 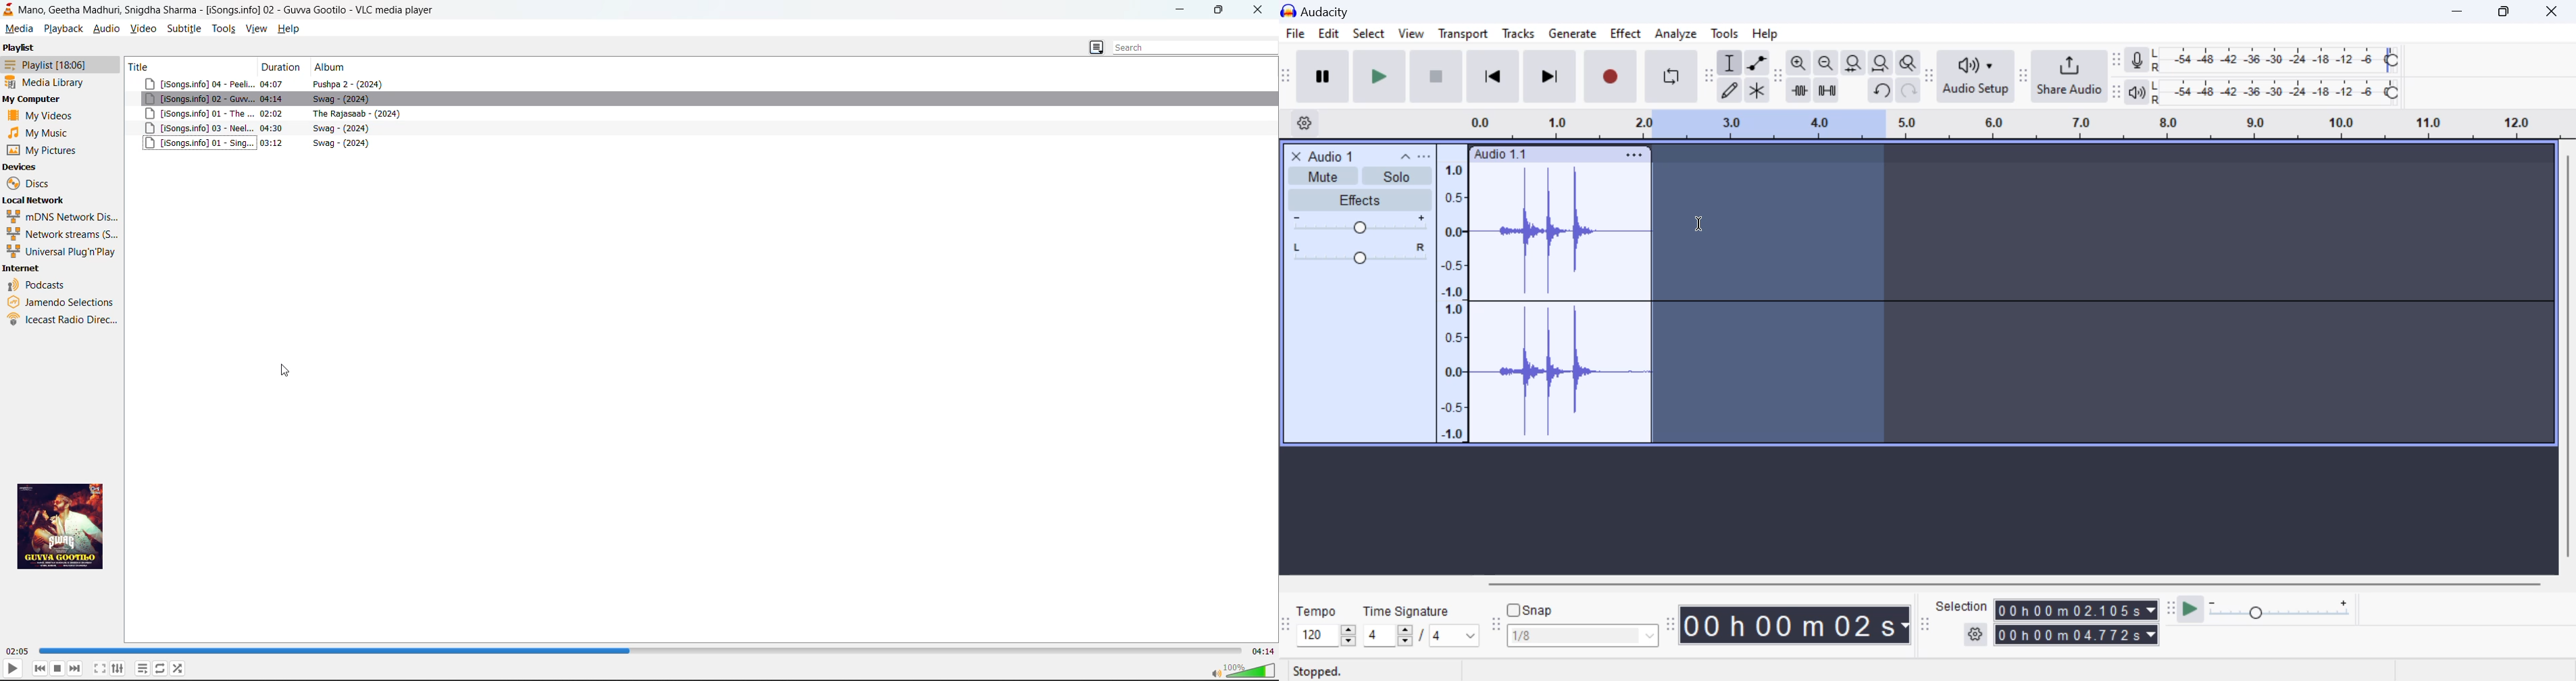 What do you see at coordinates (1242, 670) in the screenshot?
I see `volume` at bounding box center [1242, 670].